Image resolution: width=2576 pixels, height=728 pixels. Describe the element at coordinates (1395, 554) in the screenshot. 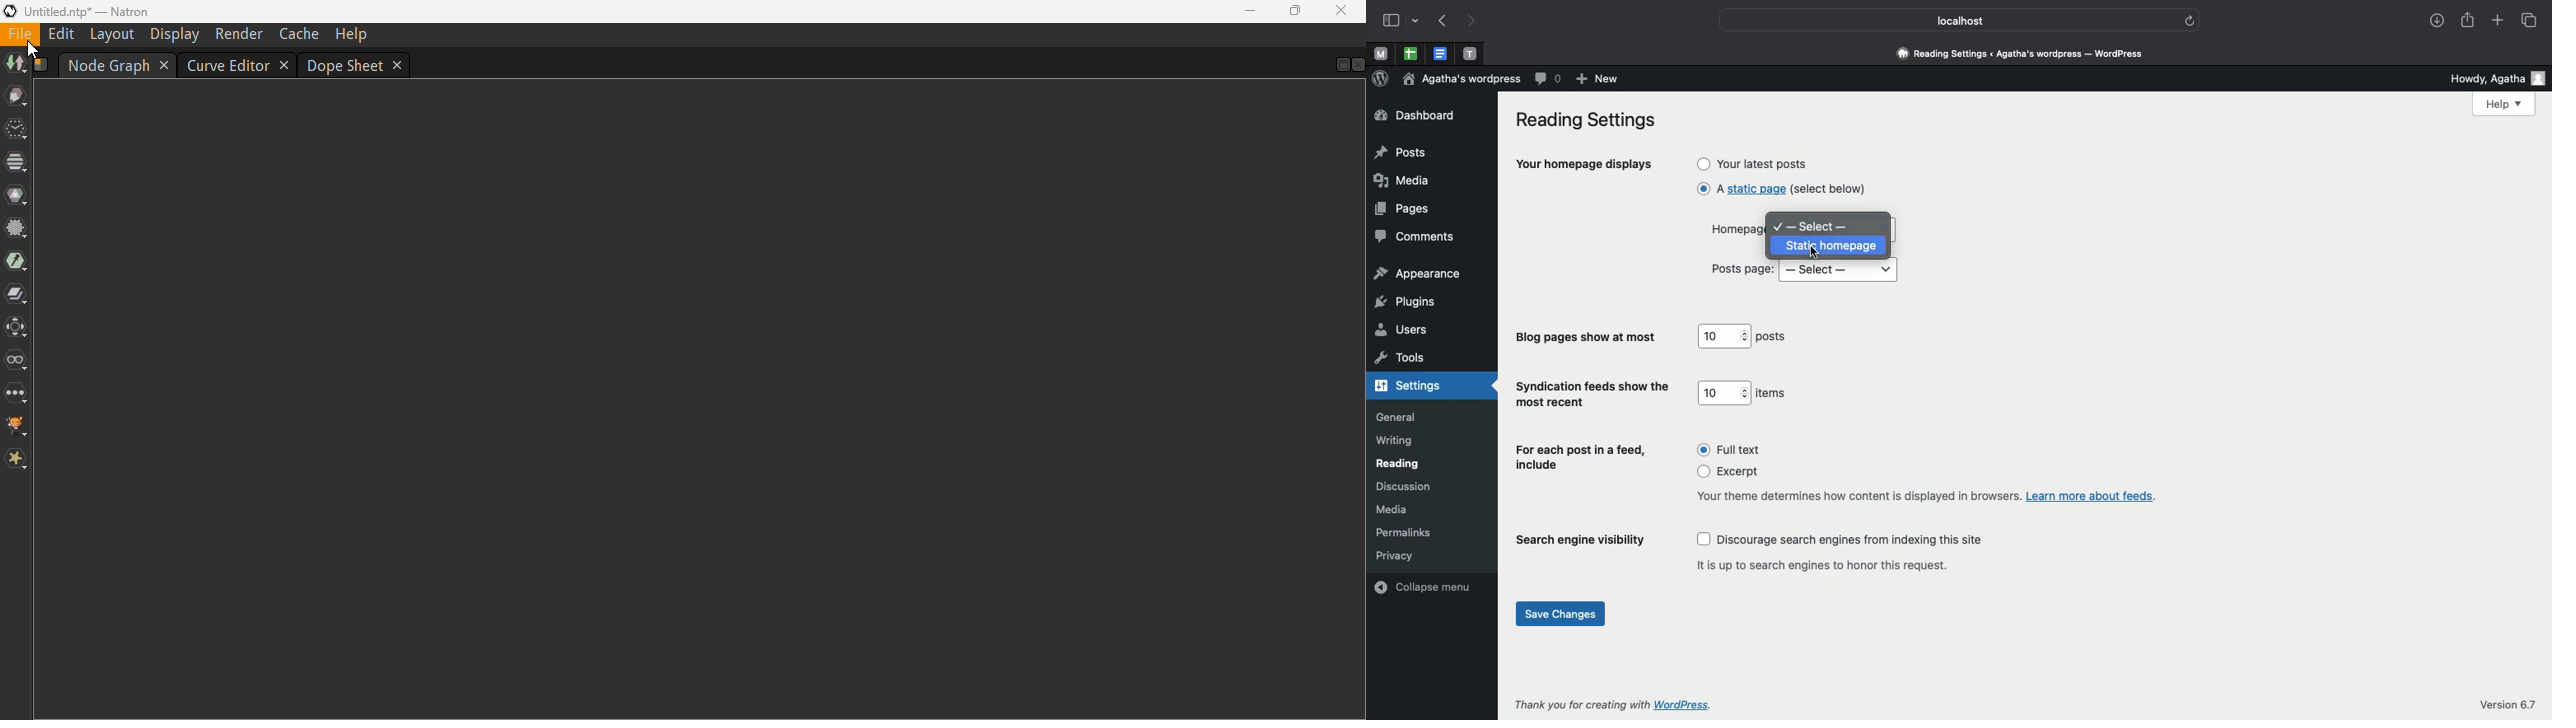

I see `privacy` at that location.